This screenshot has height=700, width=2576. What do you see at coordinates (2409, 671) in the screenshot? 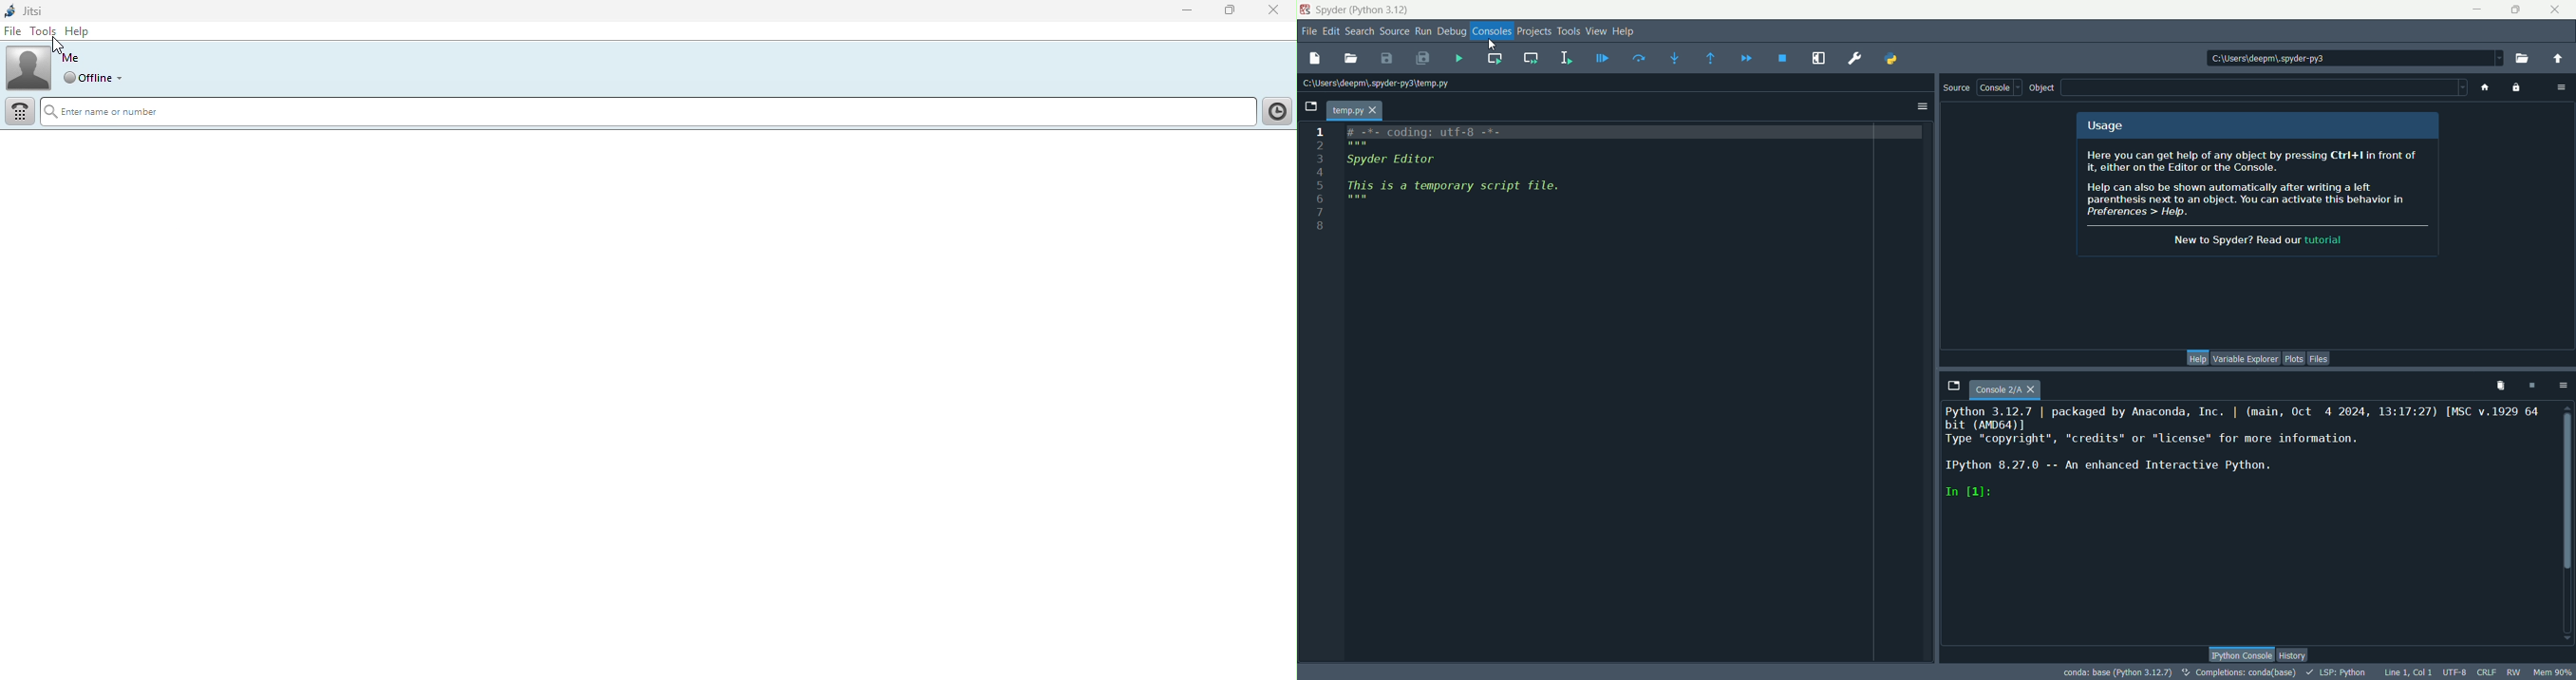
I see `line, col` at bounding box center [2409, 671].